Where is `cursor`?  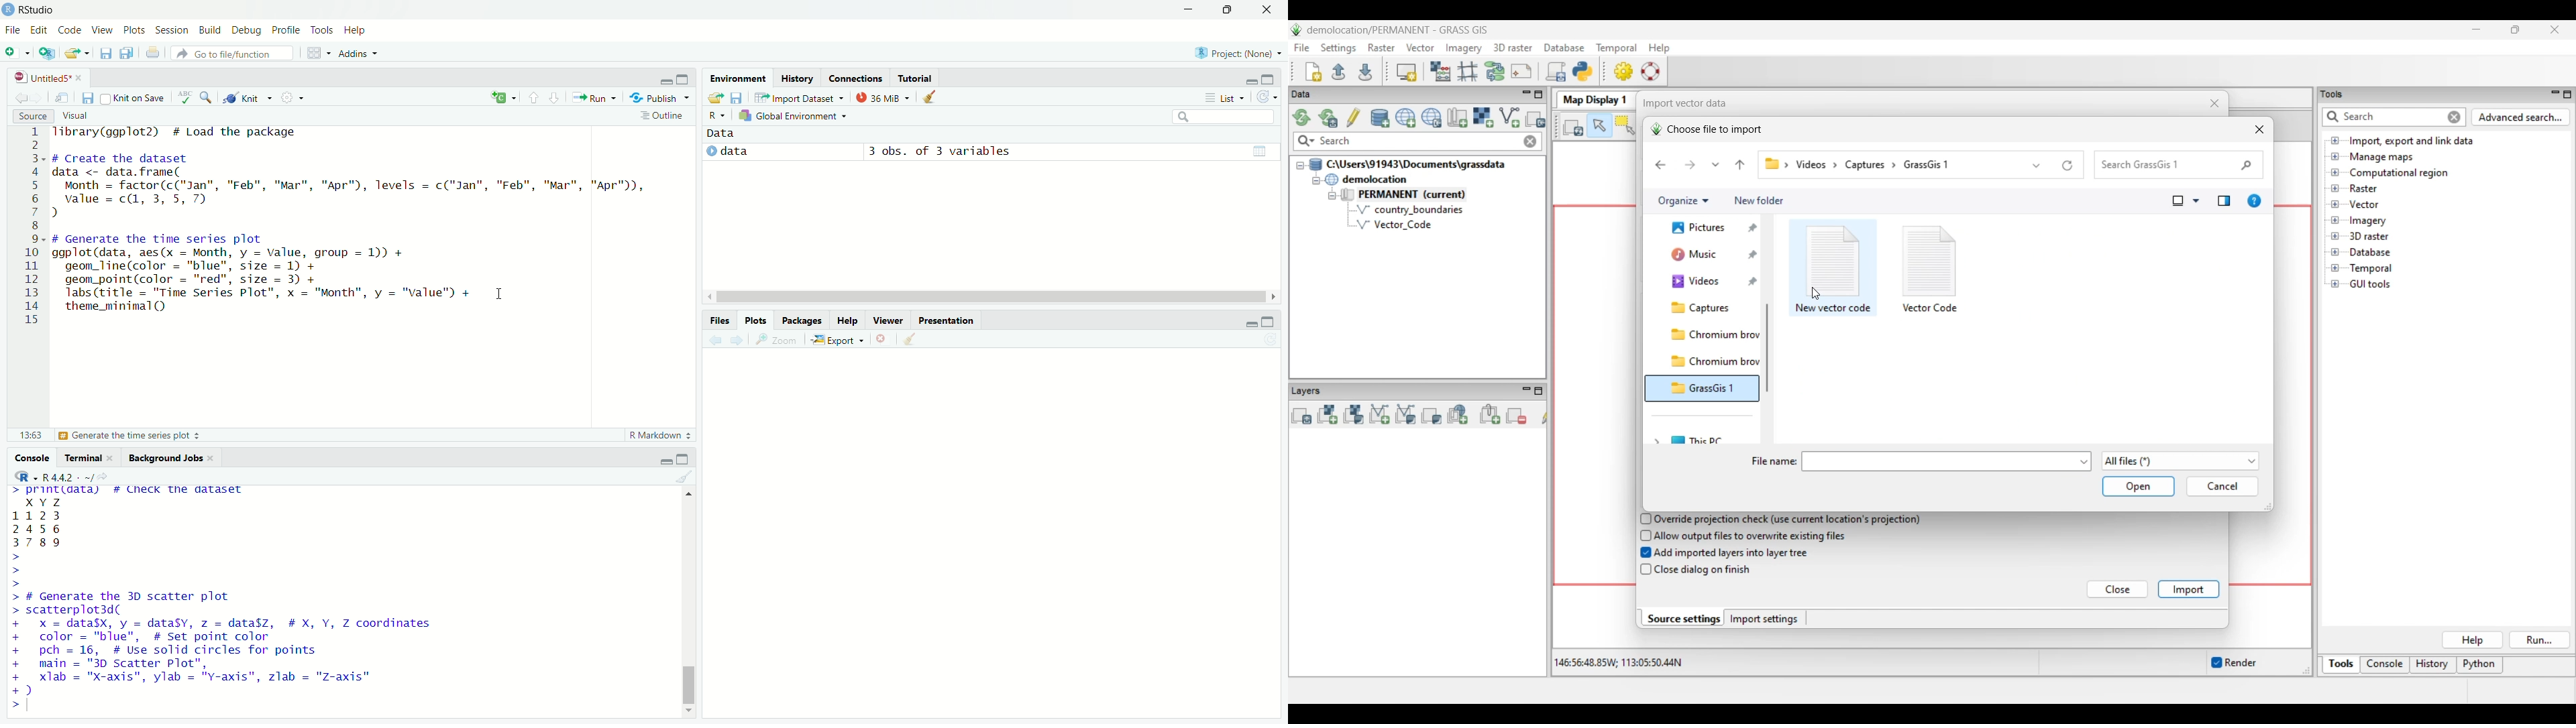
cursor is located at coordinates (498, 293).